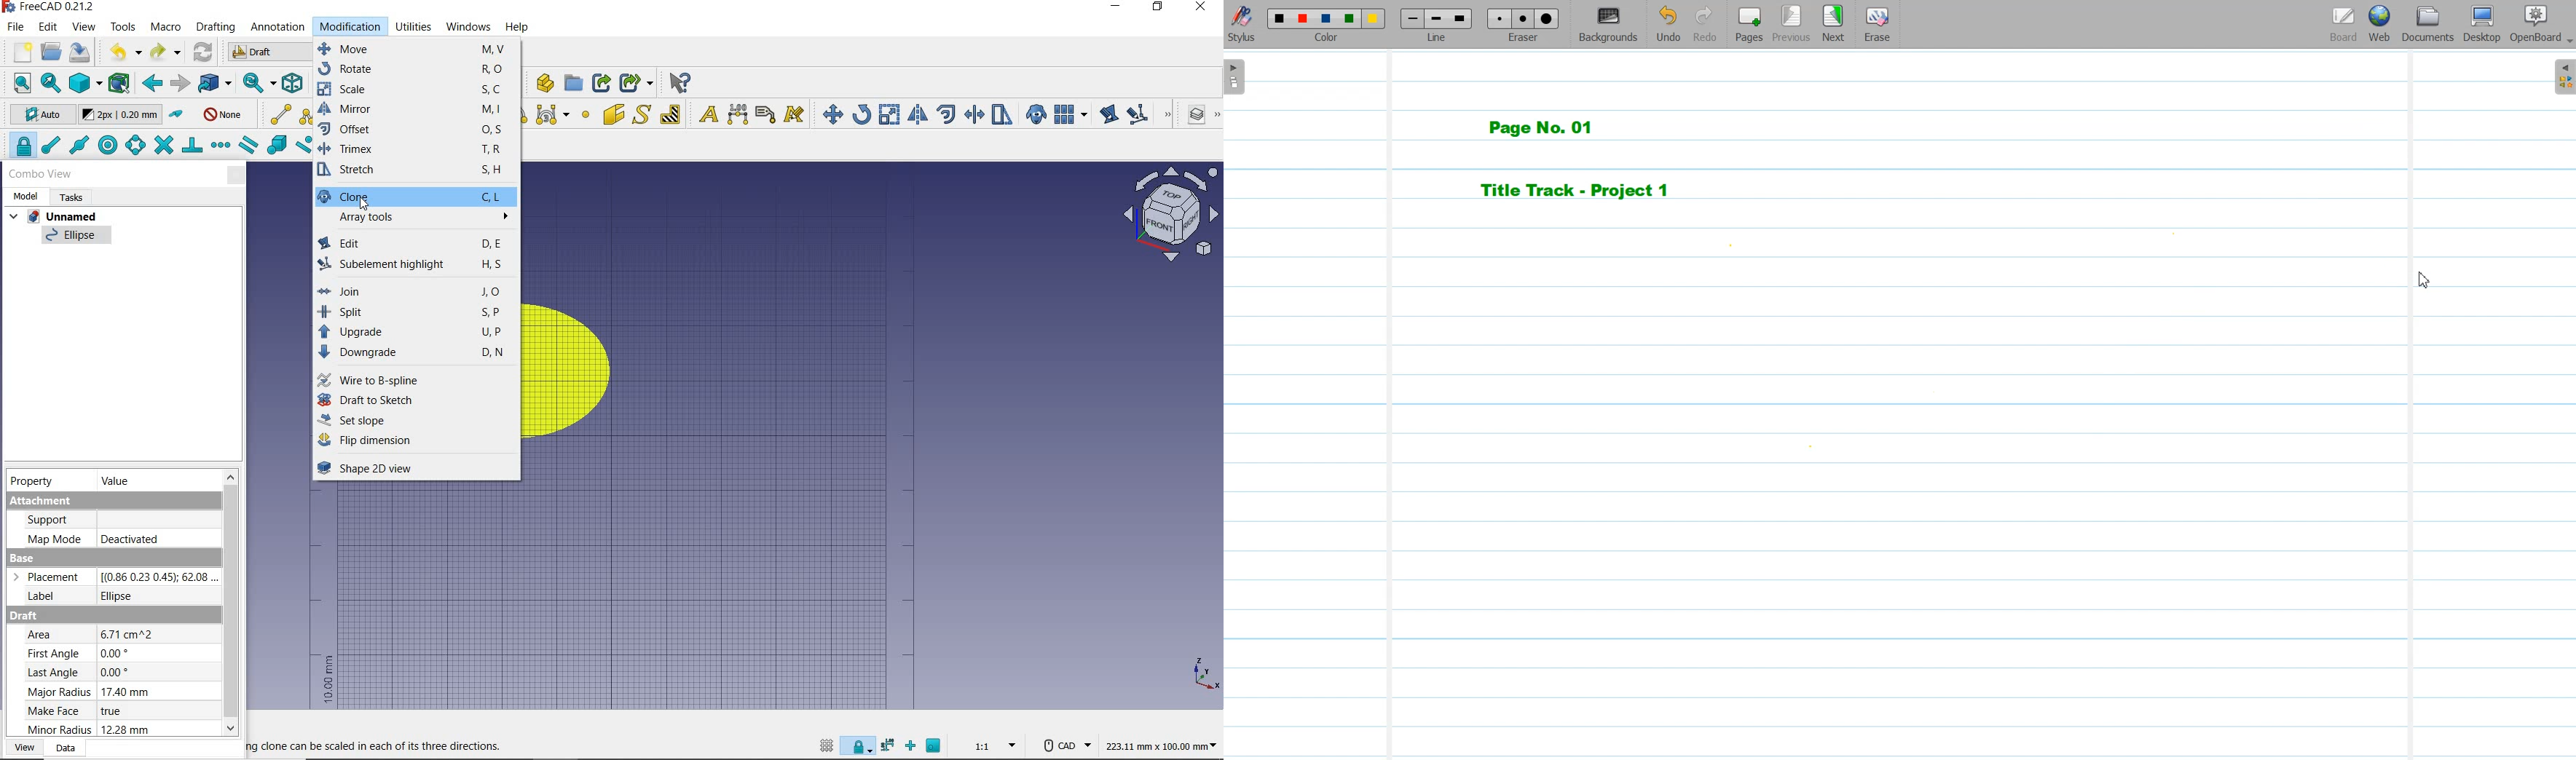  Describe the element at coordinates (887, 748) in the screenshot. I see `snap dimension` at that location.